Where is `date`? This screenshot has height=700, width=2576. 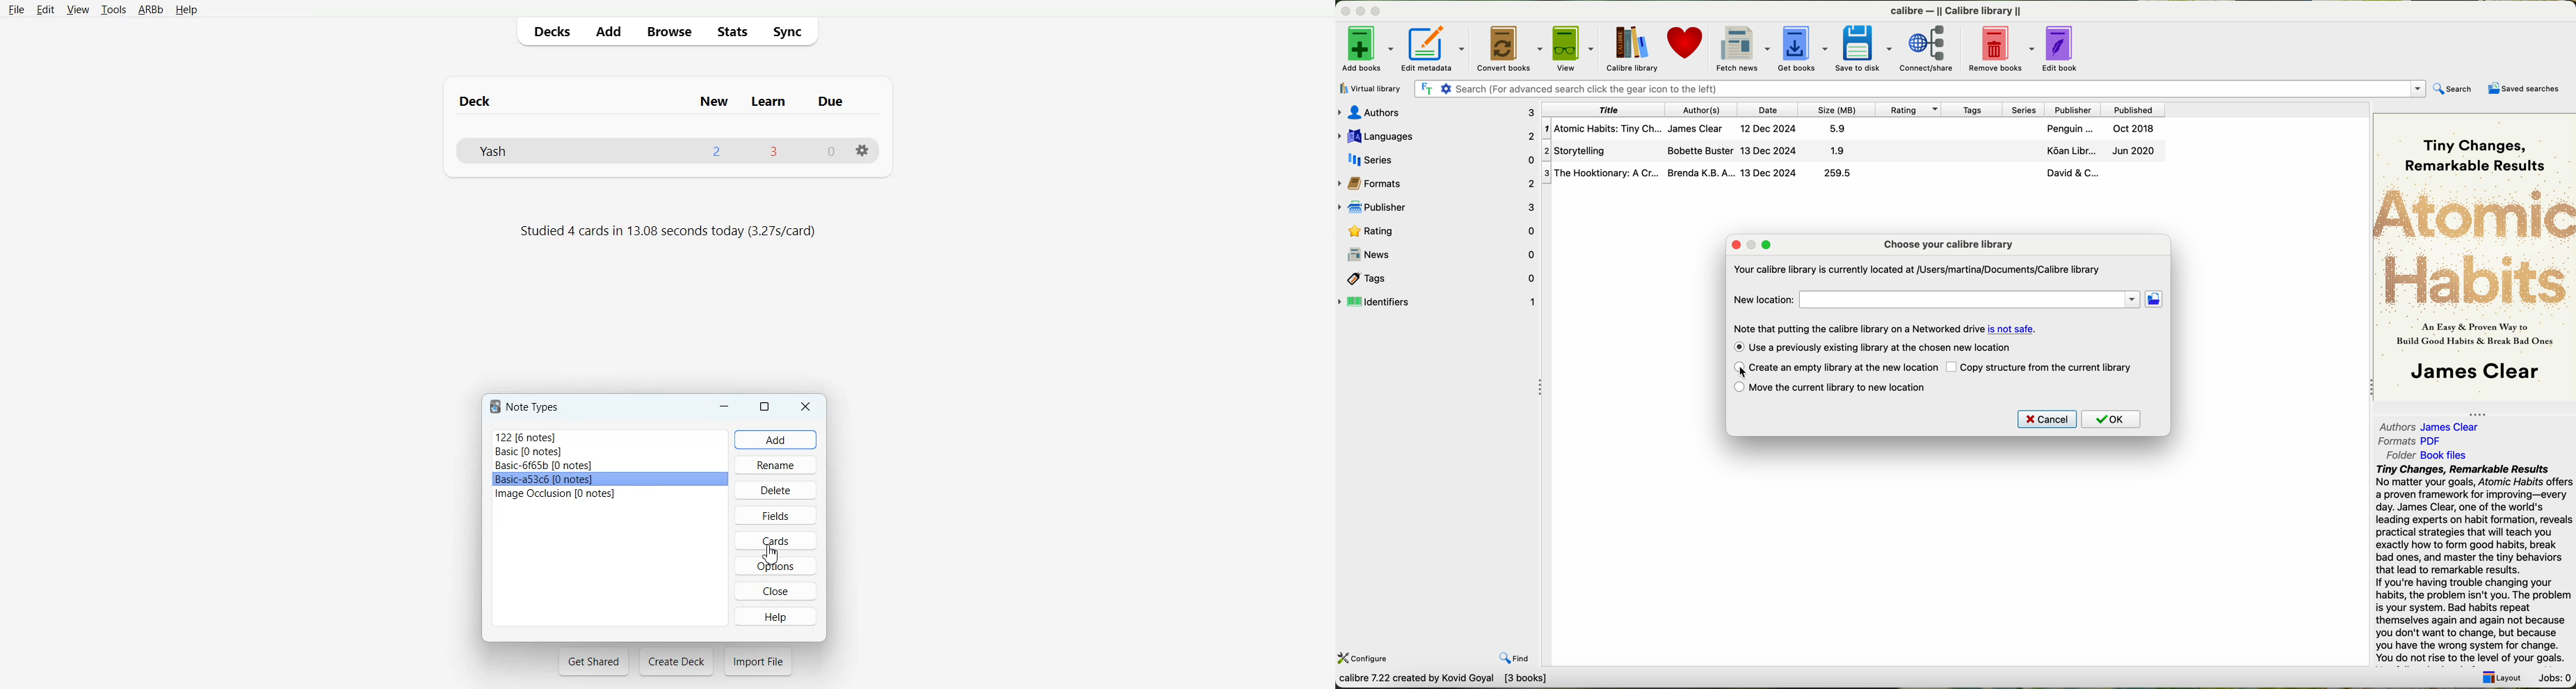
date is located at coordinates (1768, 109).